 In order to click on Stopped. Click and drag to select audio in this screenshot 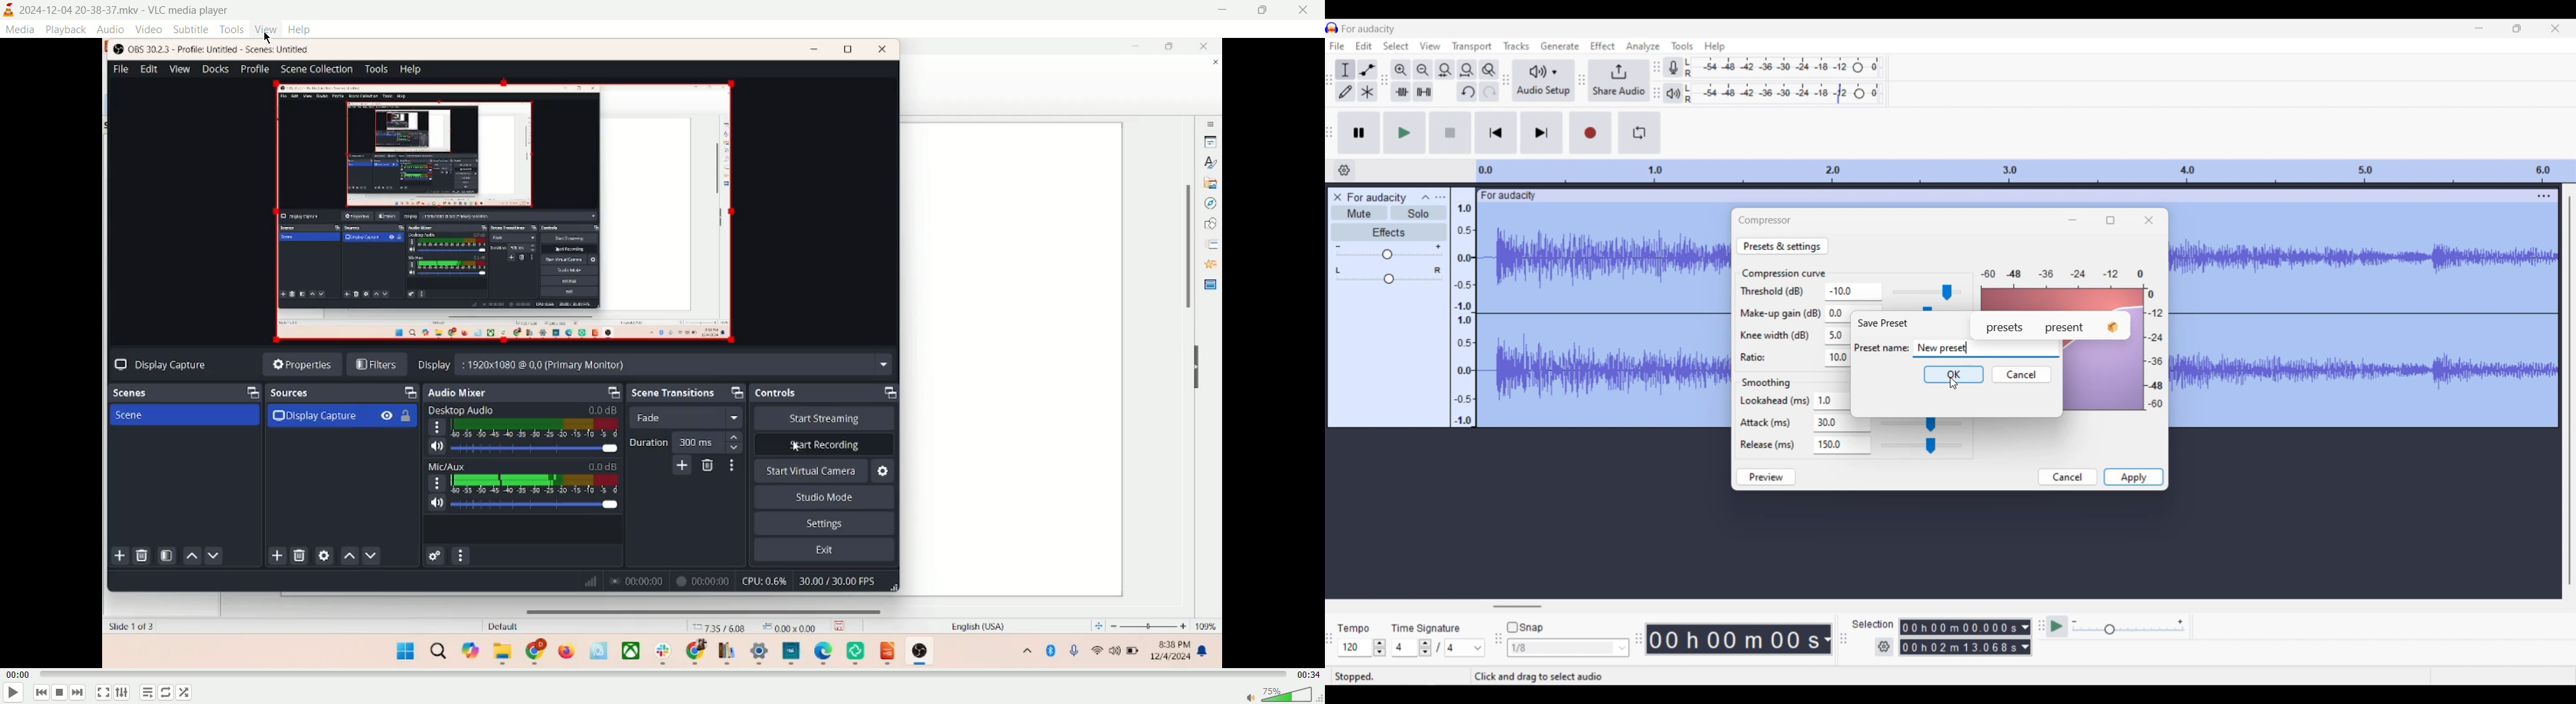, I will do `click(1485, 677)`.